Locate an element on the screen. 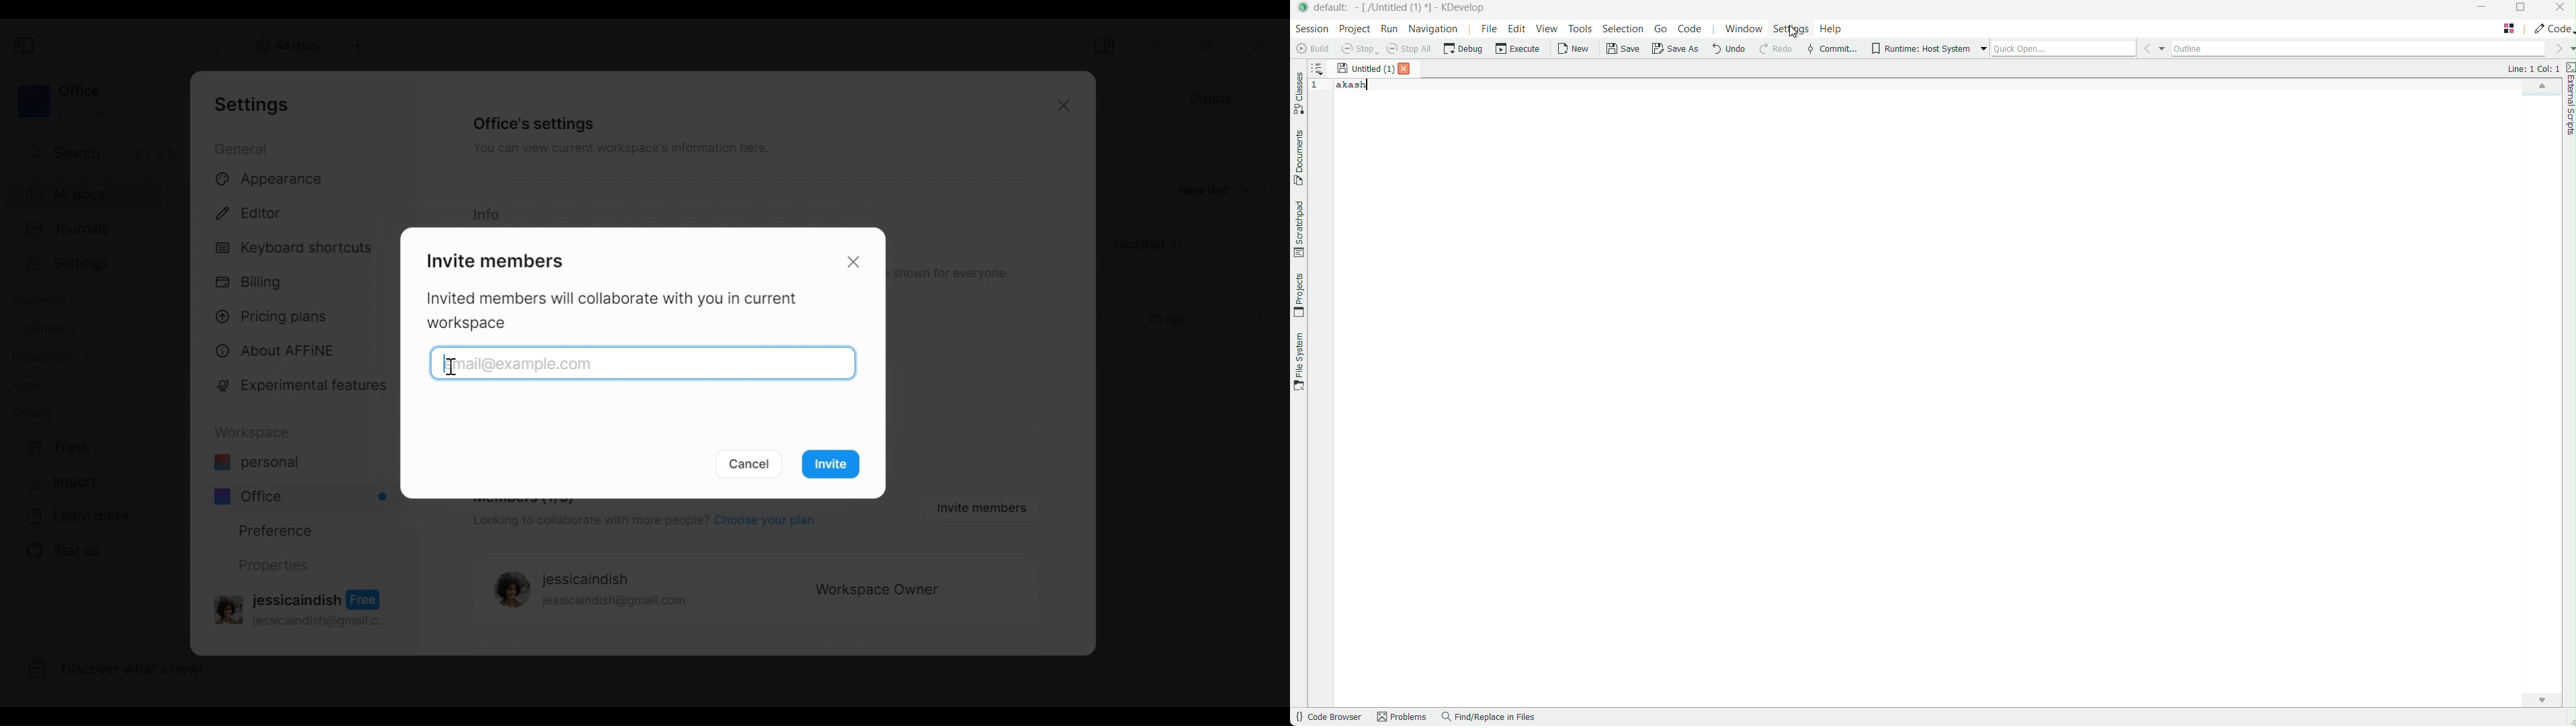  save as is located at coordinates (1676, 50).